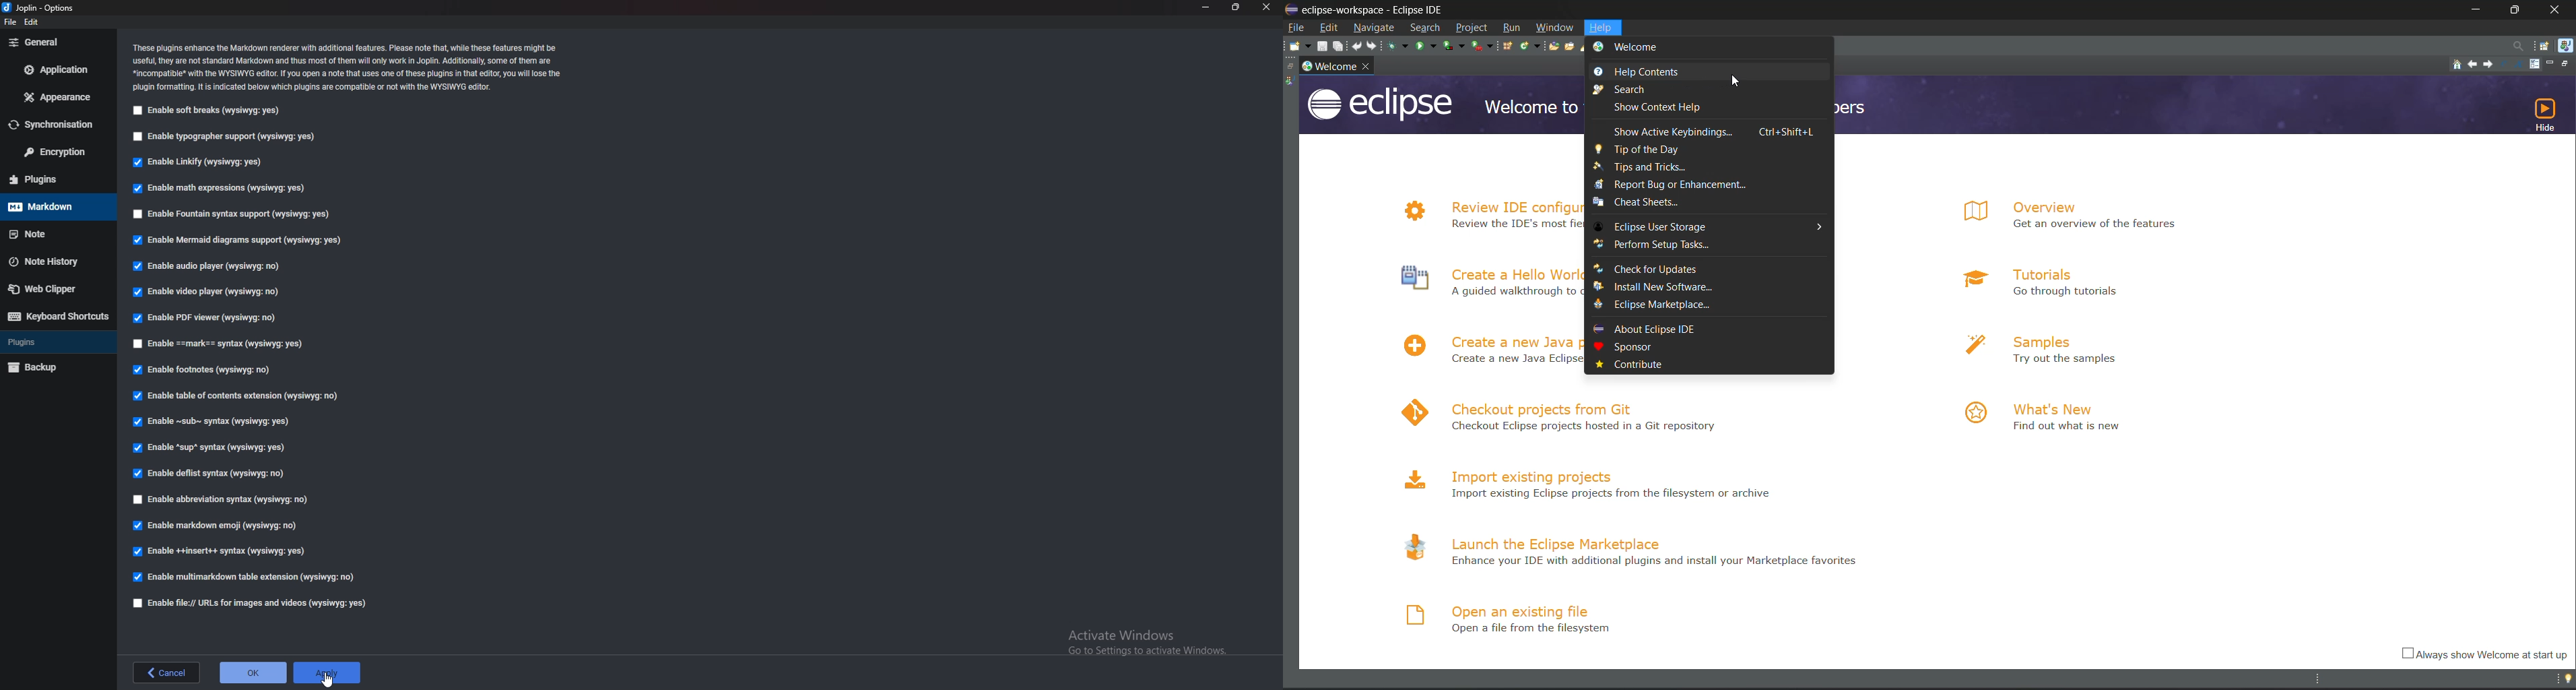 The height and width of the screenshot is (700, 2576). Describe the element at coordinates (2039, 340) in the screenshot. I see `samples` at that location.